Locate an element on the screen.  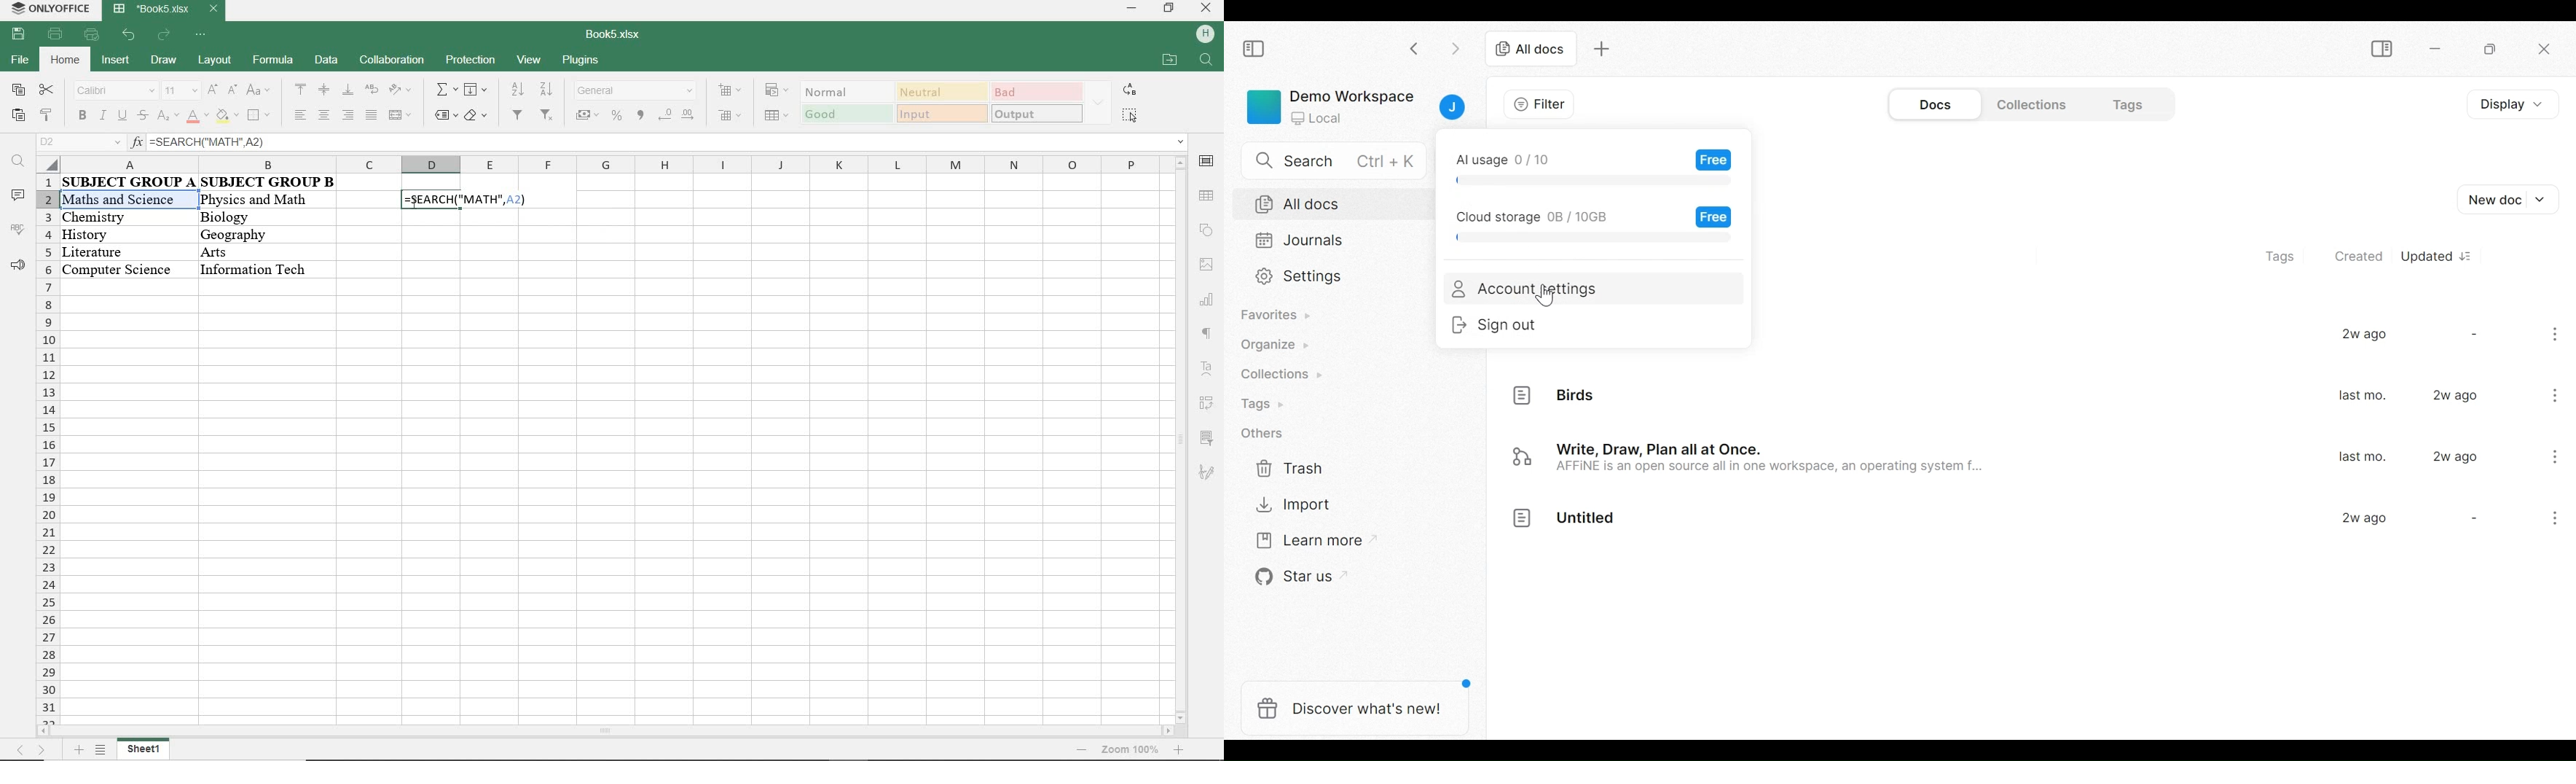
chemistry is located at coordinates (125, 217).